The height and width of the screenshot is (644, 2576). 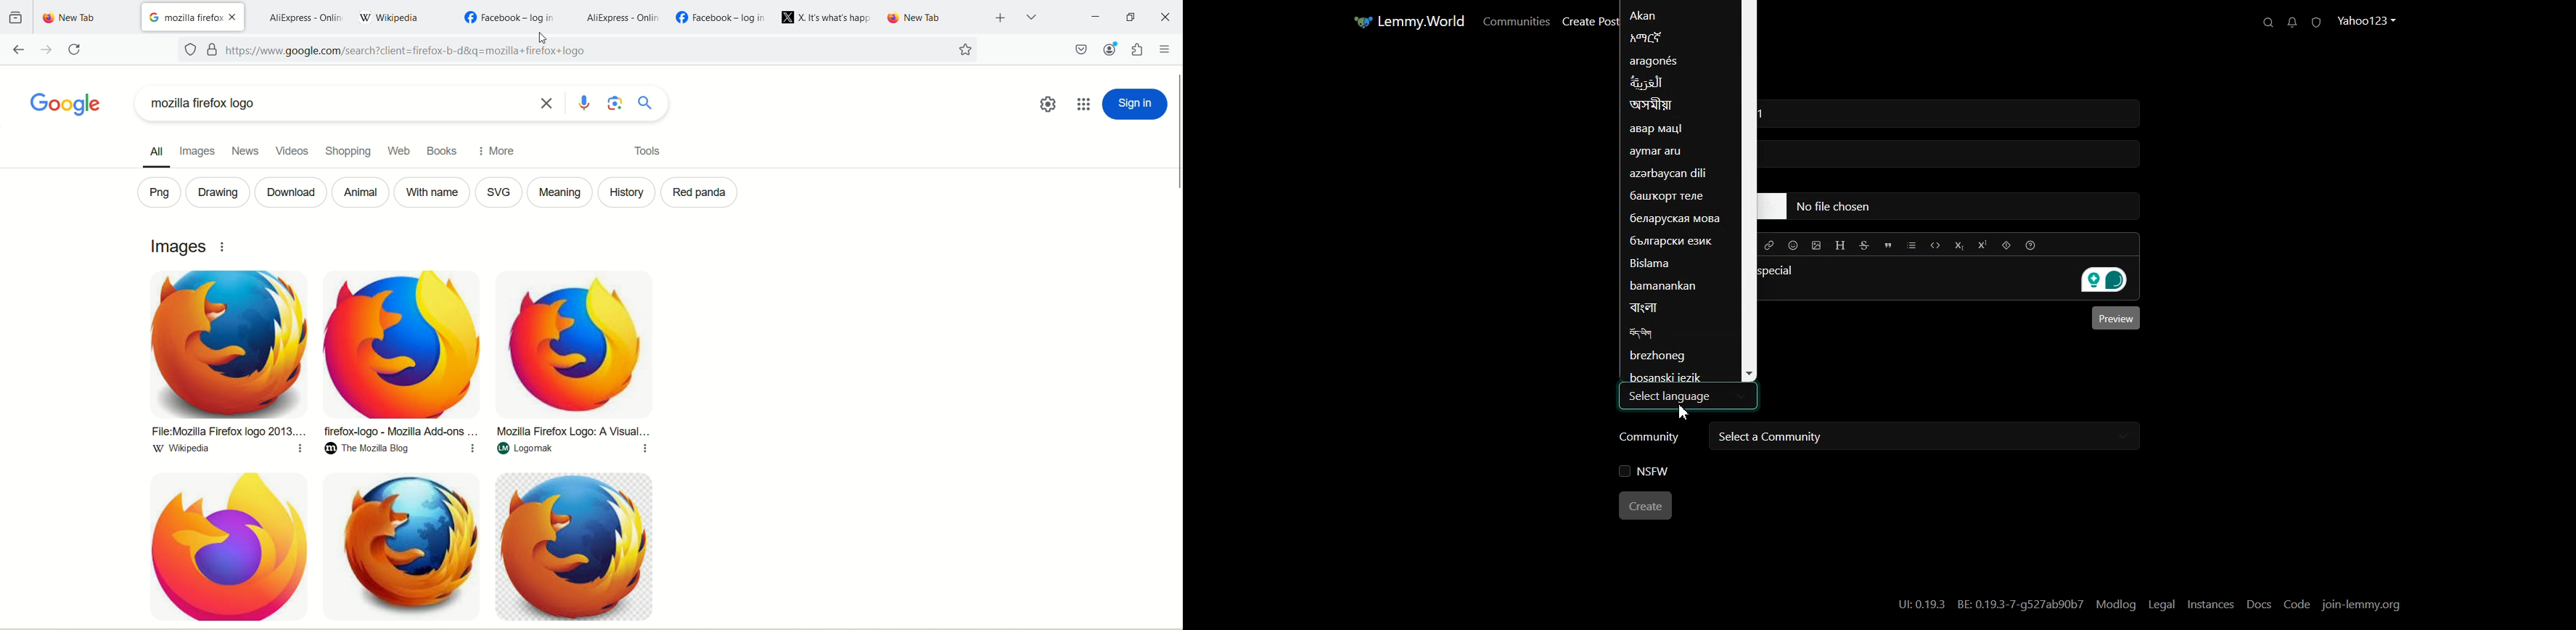 What do you see at coordinates (1165, 16) in the screenshot?
I see `close` at bounding box center [1165, 16].